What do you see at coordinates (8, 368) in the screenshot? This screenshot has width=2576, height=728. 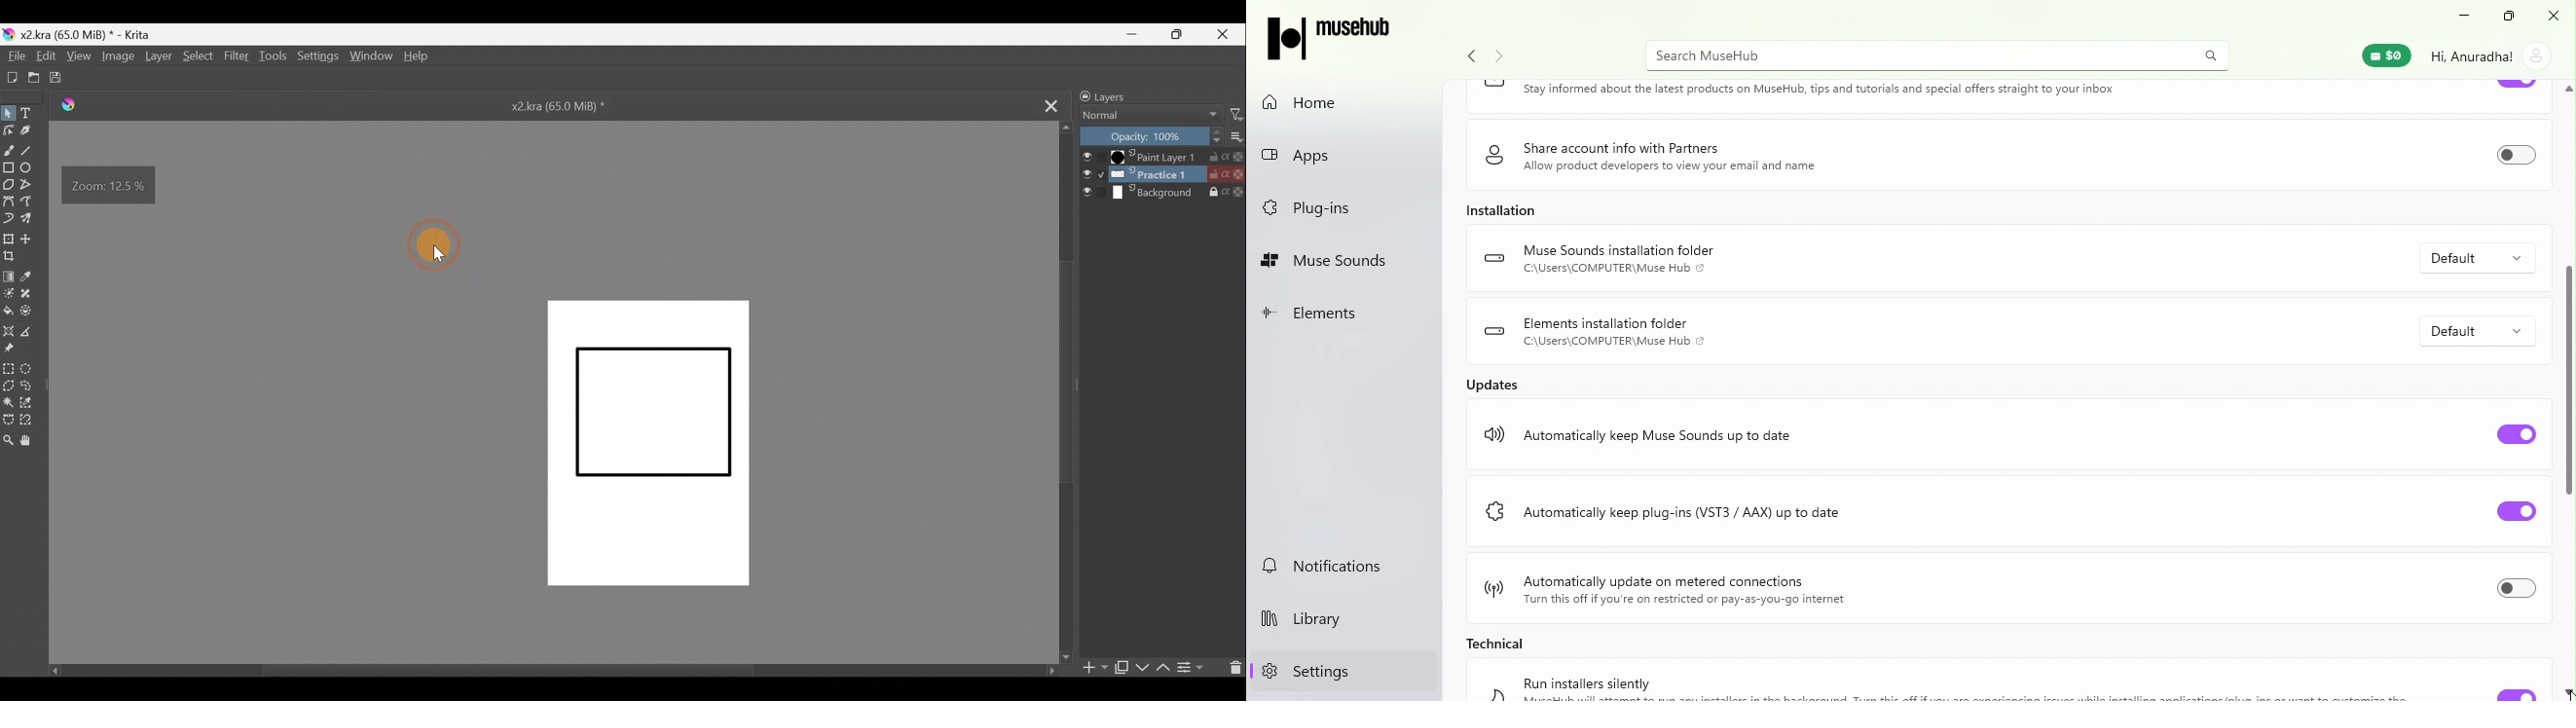 I see `Rectangular selection tool` at bounding box center [8, 368].